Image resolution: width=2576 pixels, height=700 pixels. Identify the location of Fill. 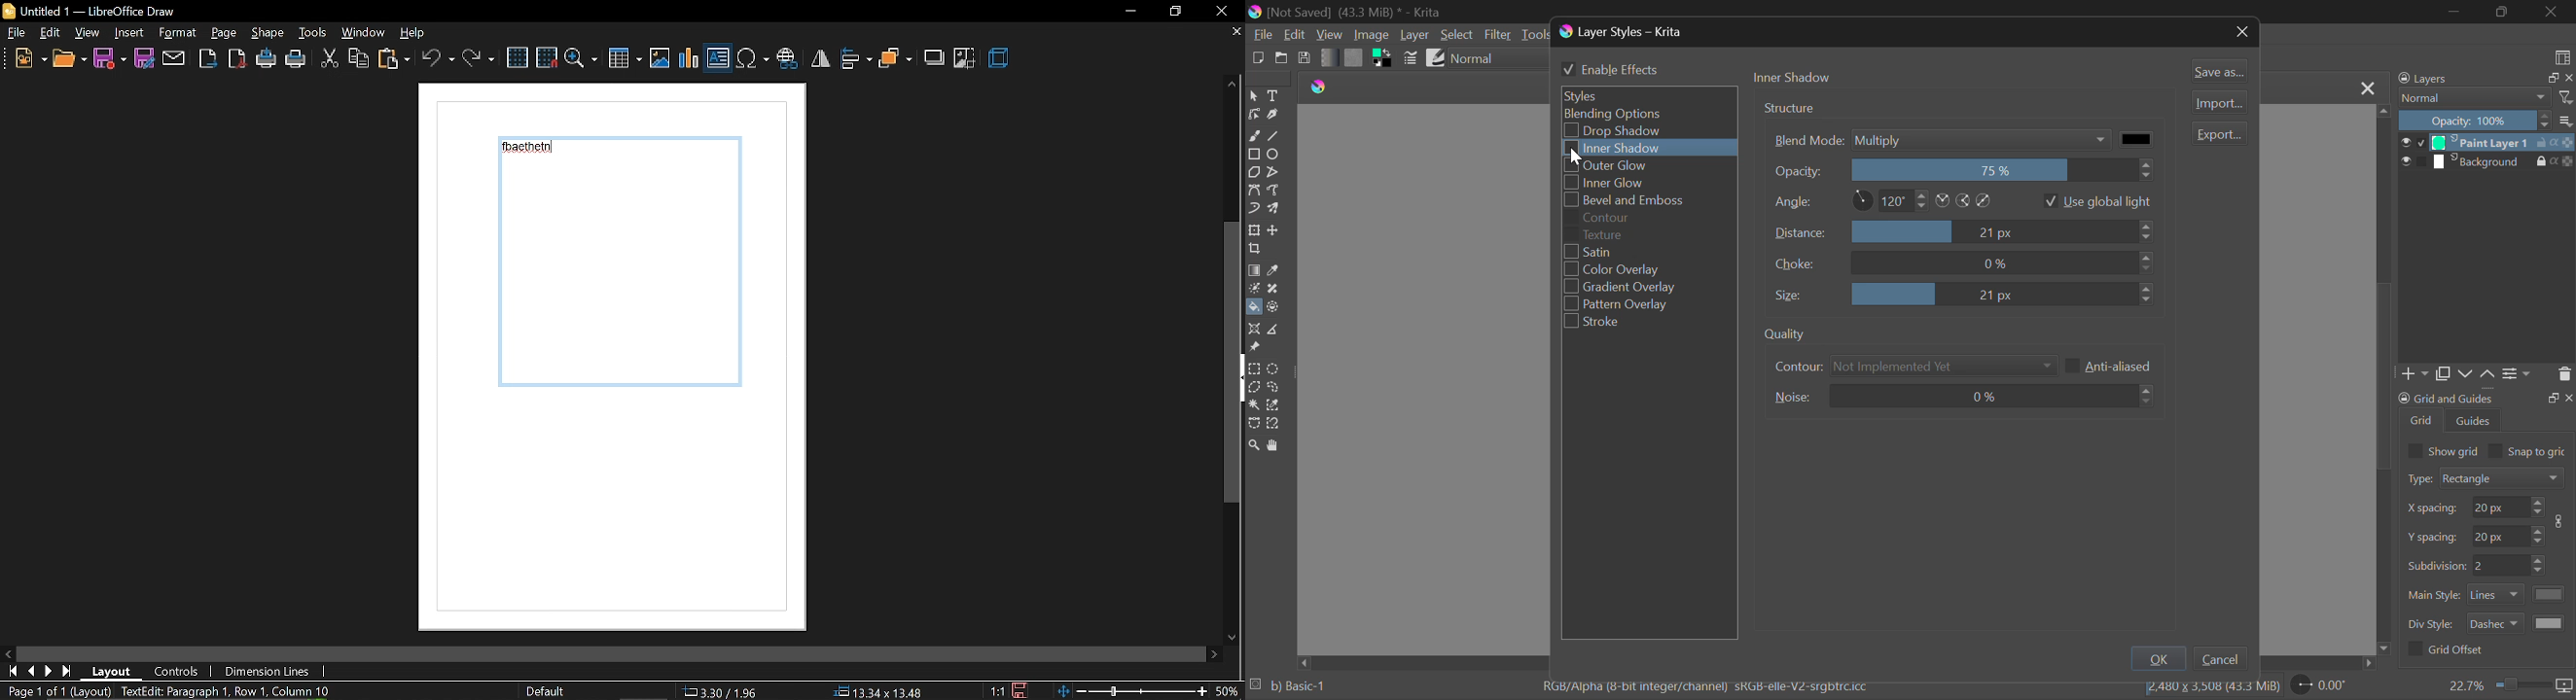
(1254, 308).